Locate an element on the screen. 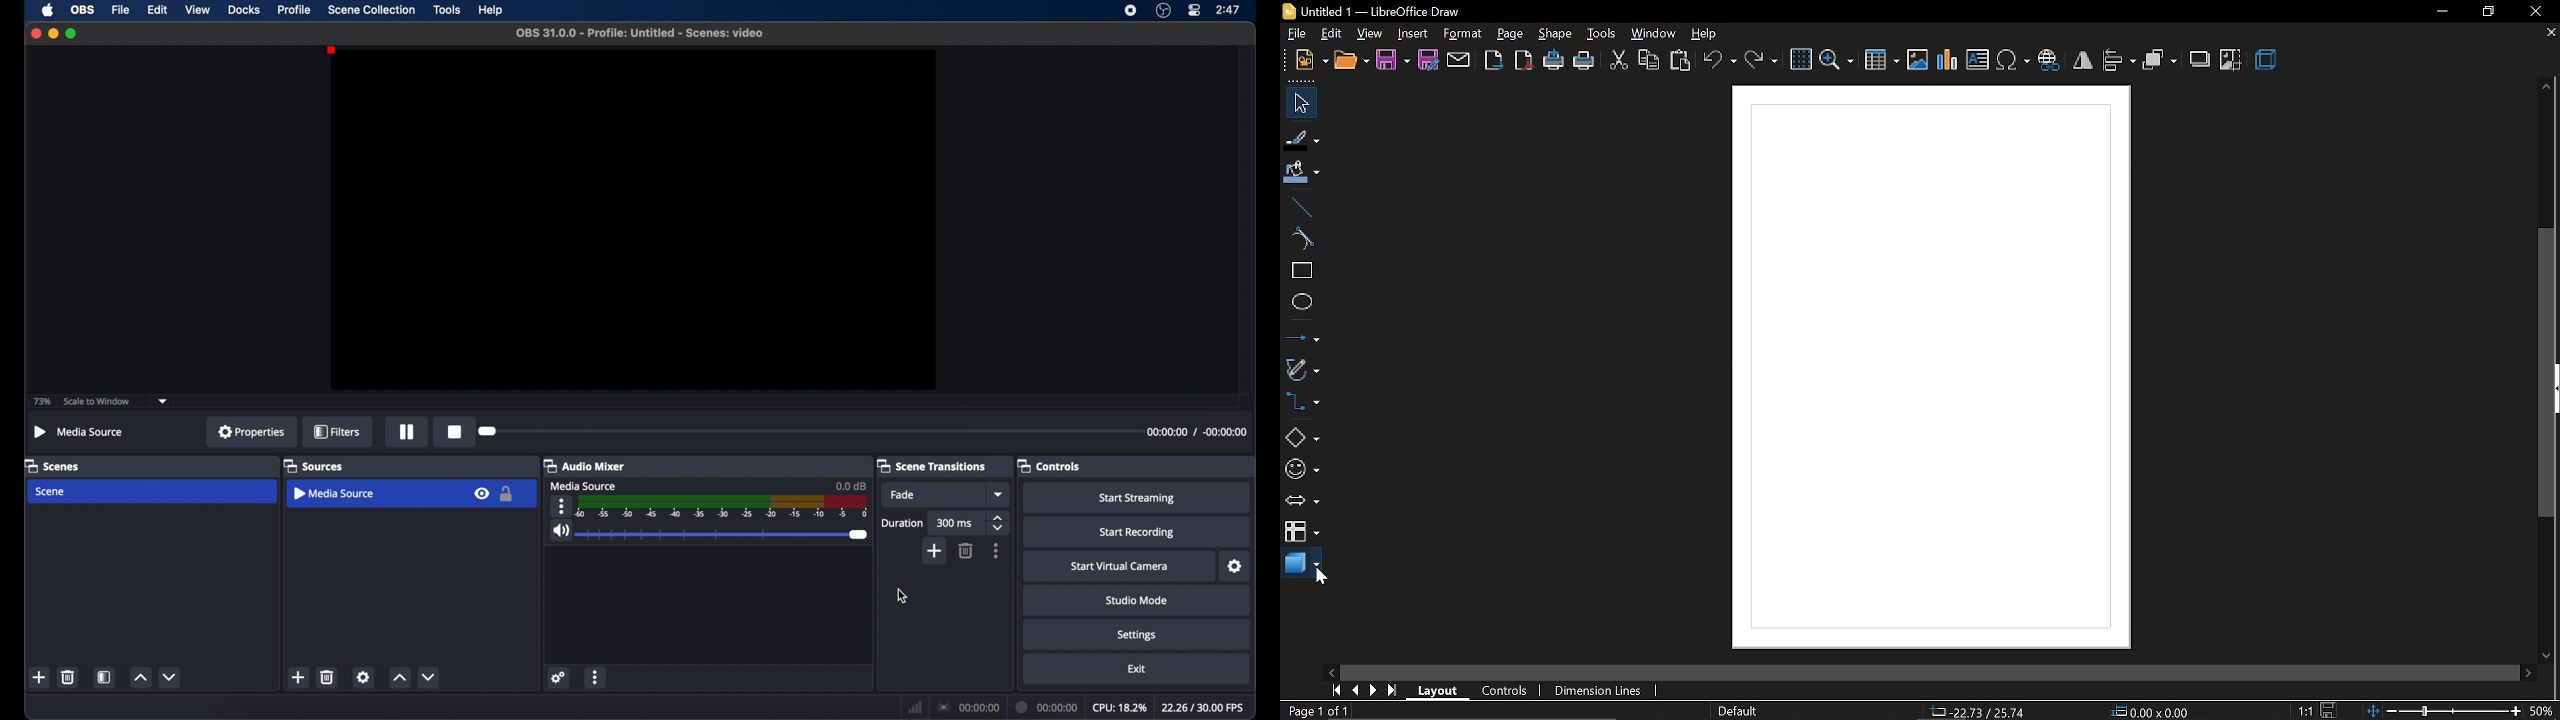 The image size is (2576, 728). slider is located at coordinates (725, 535).